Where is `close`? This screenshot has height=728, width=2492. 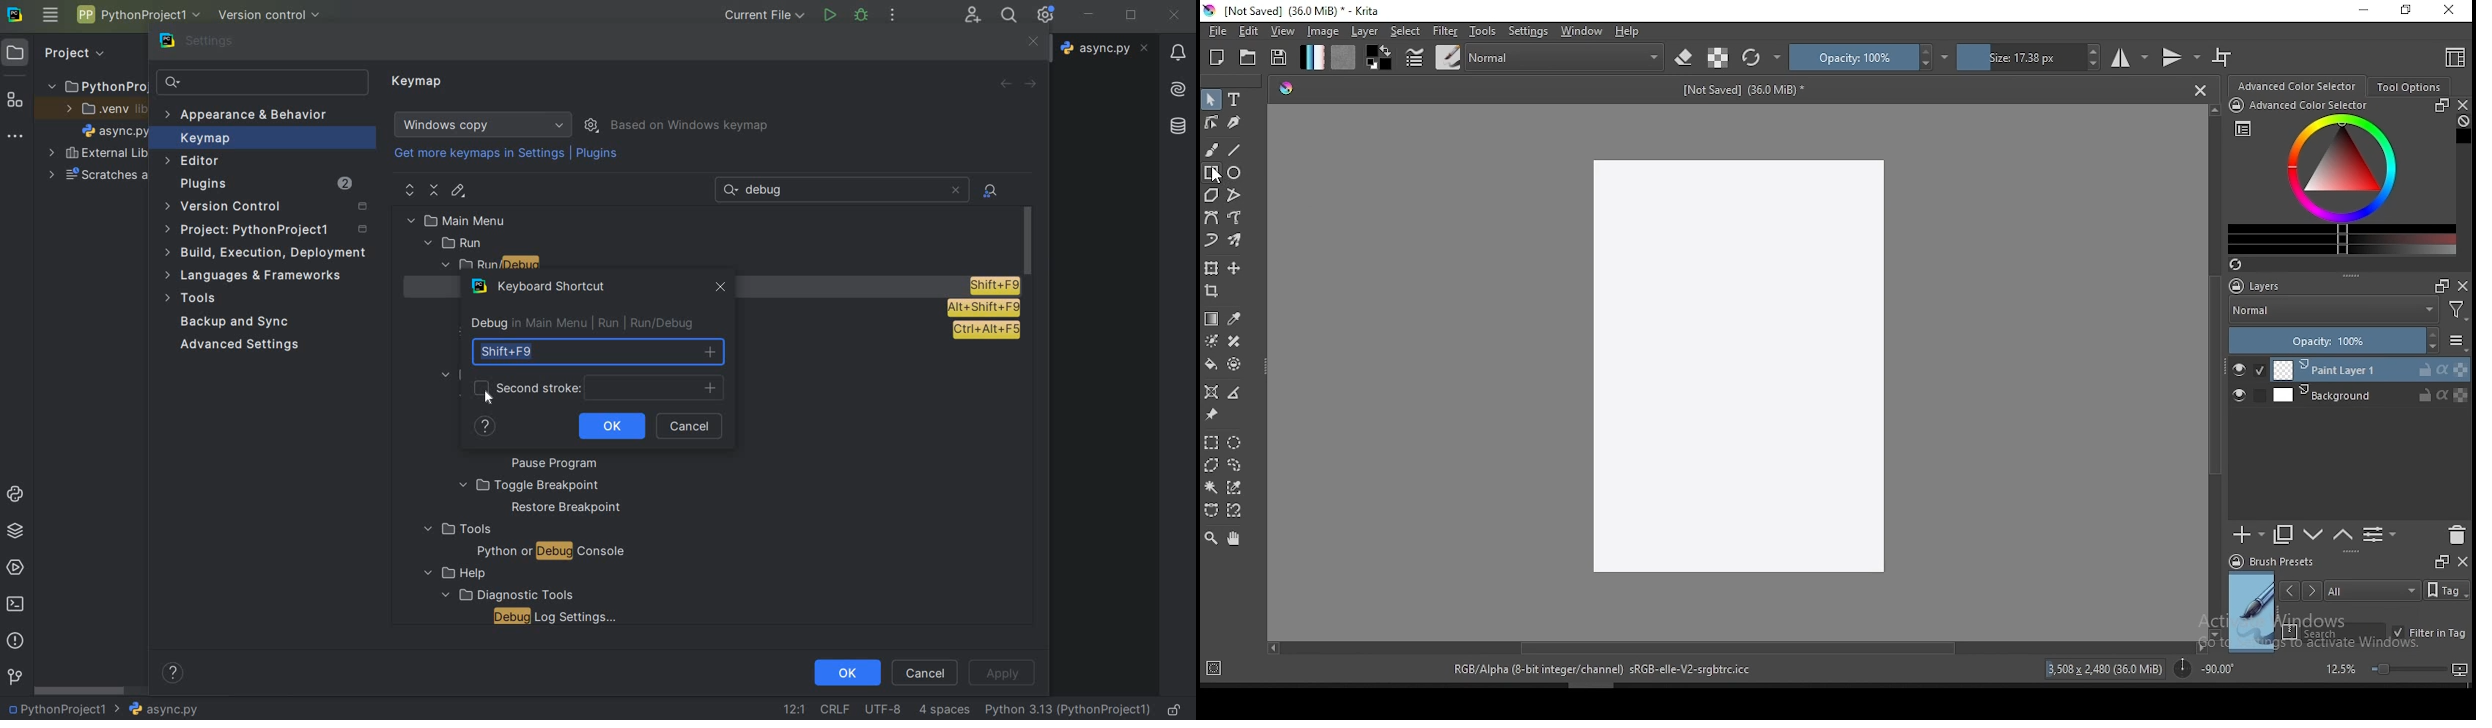 close is located at coordinates (1175, 15).